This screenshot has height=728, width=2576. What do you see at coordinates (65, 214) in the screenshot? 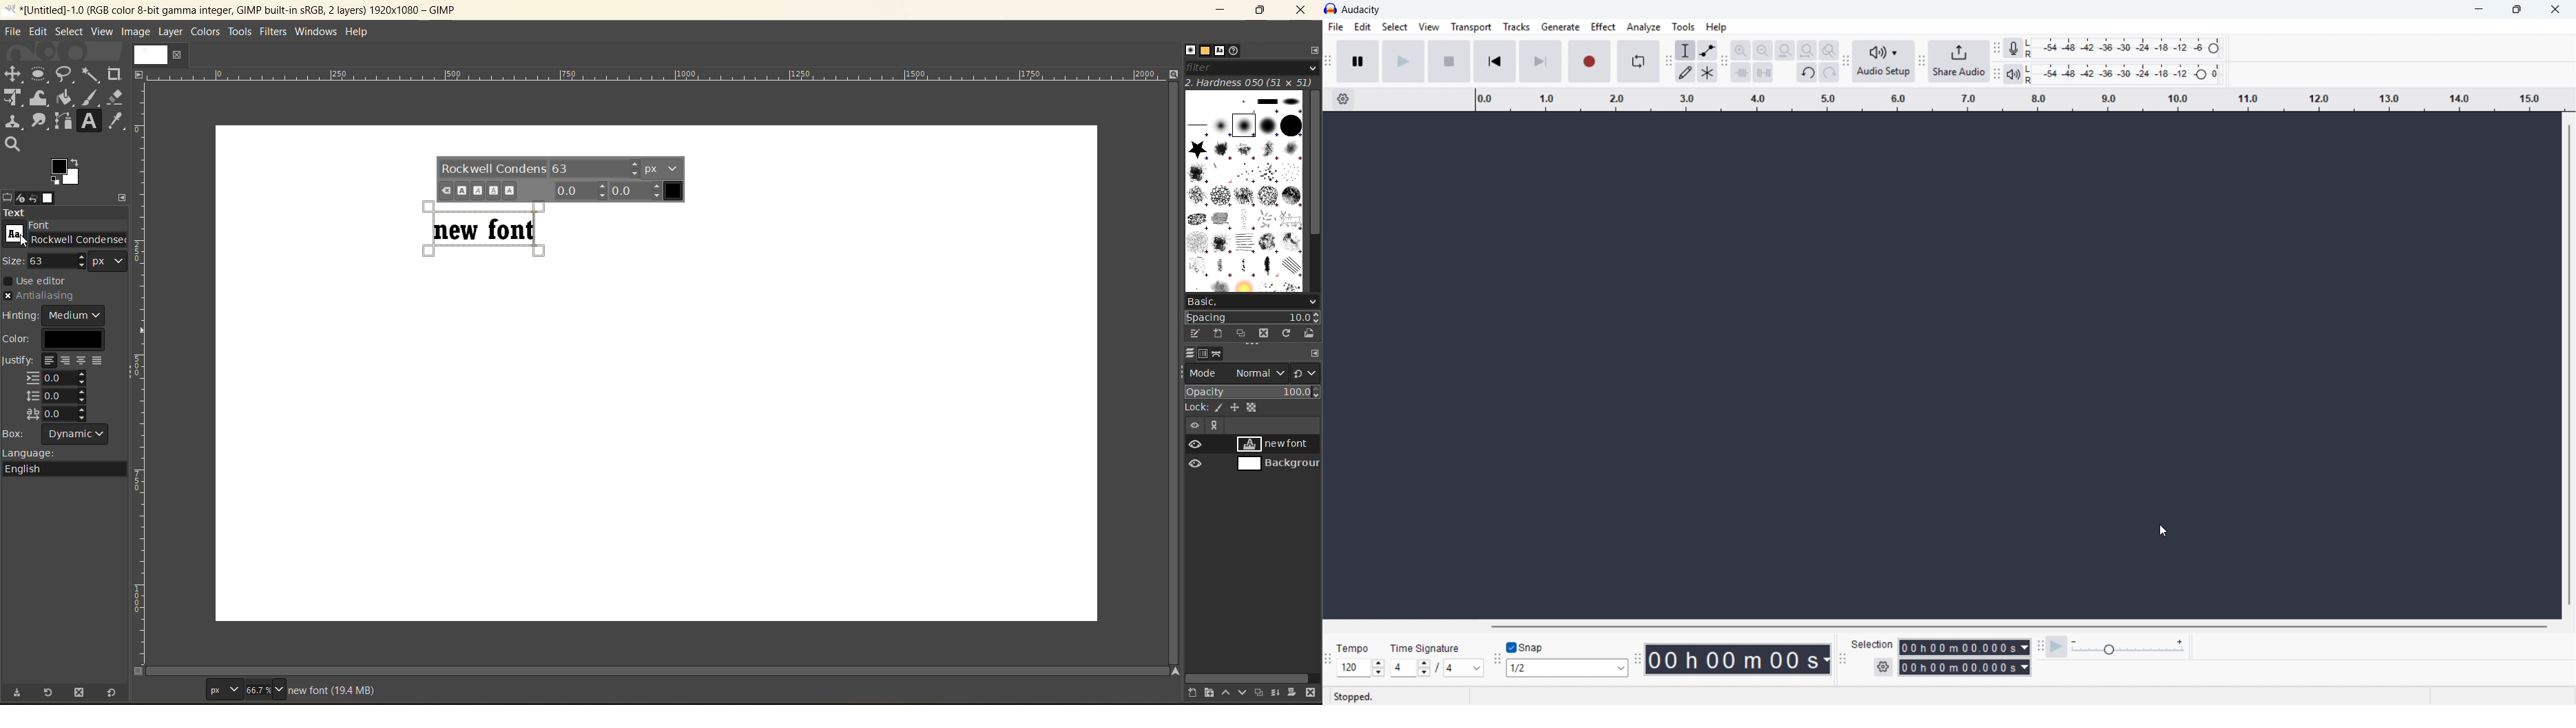
I see `text` at bounding box center [65, 214].